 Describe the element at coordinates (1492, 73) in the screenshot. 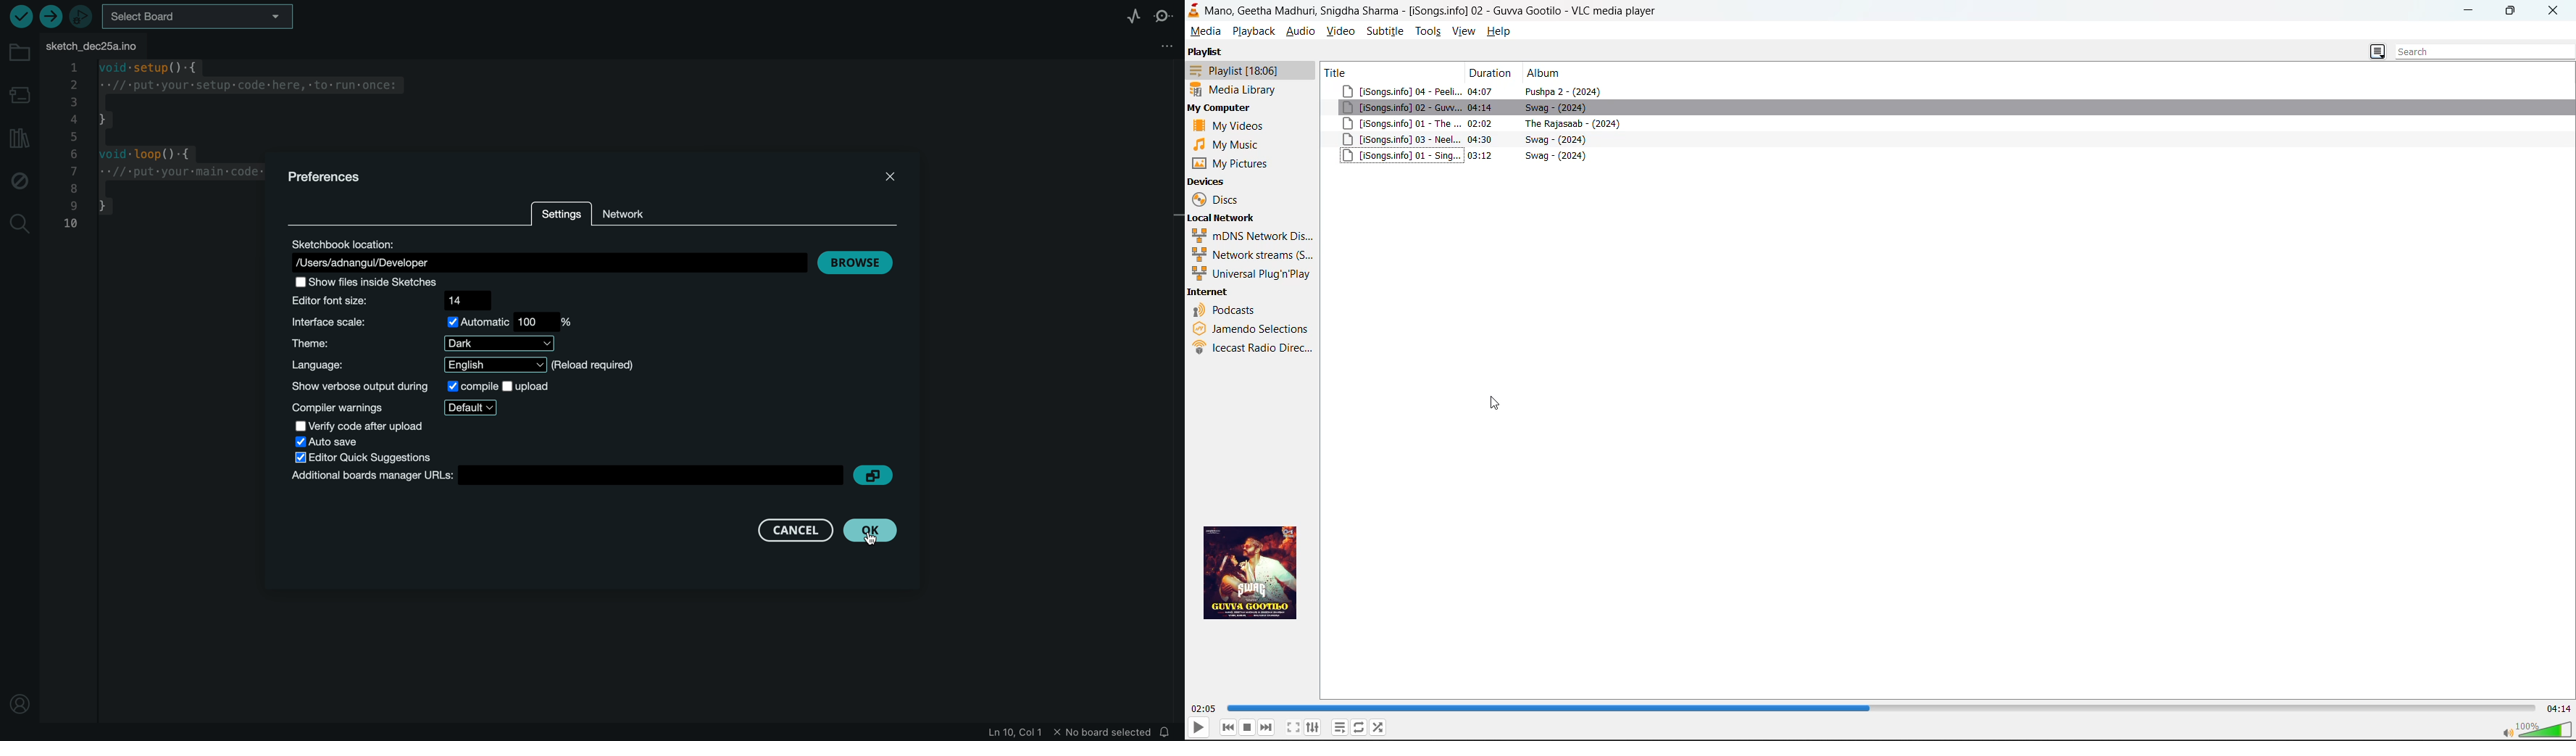

I see `duration` at that location.